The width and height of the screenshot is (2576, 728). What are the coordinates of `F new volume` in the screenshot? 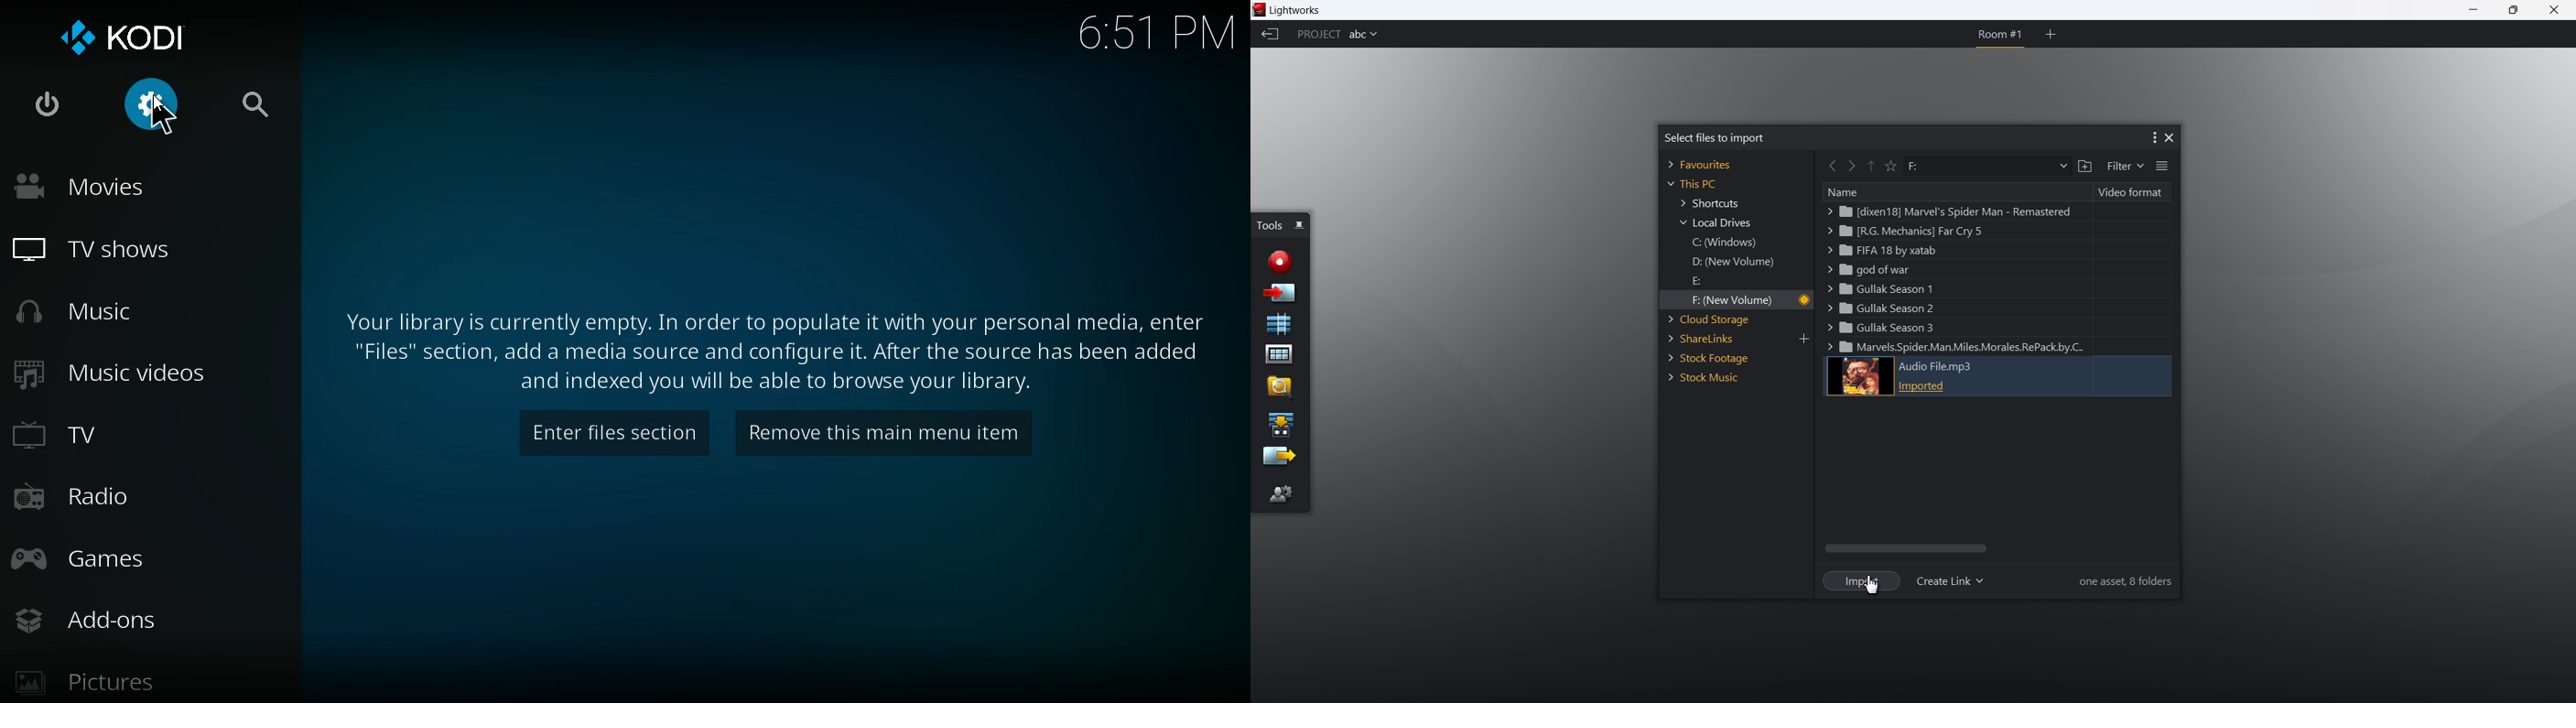 It's located at (1745, 300).